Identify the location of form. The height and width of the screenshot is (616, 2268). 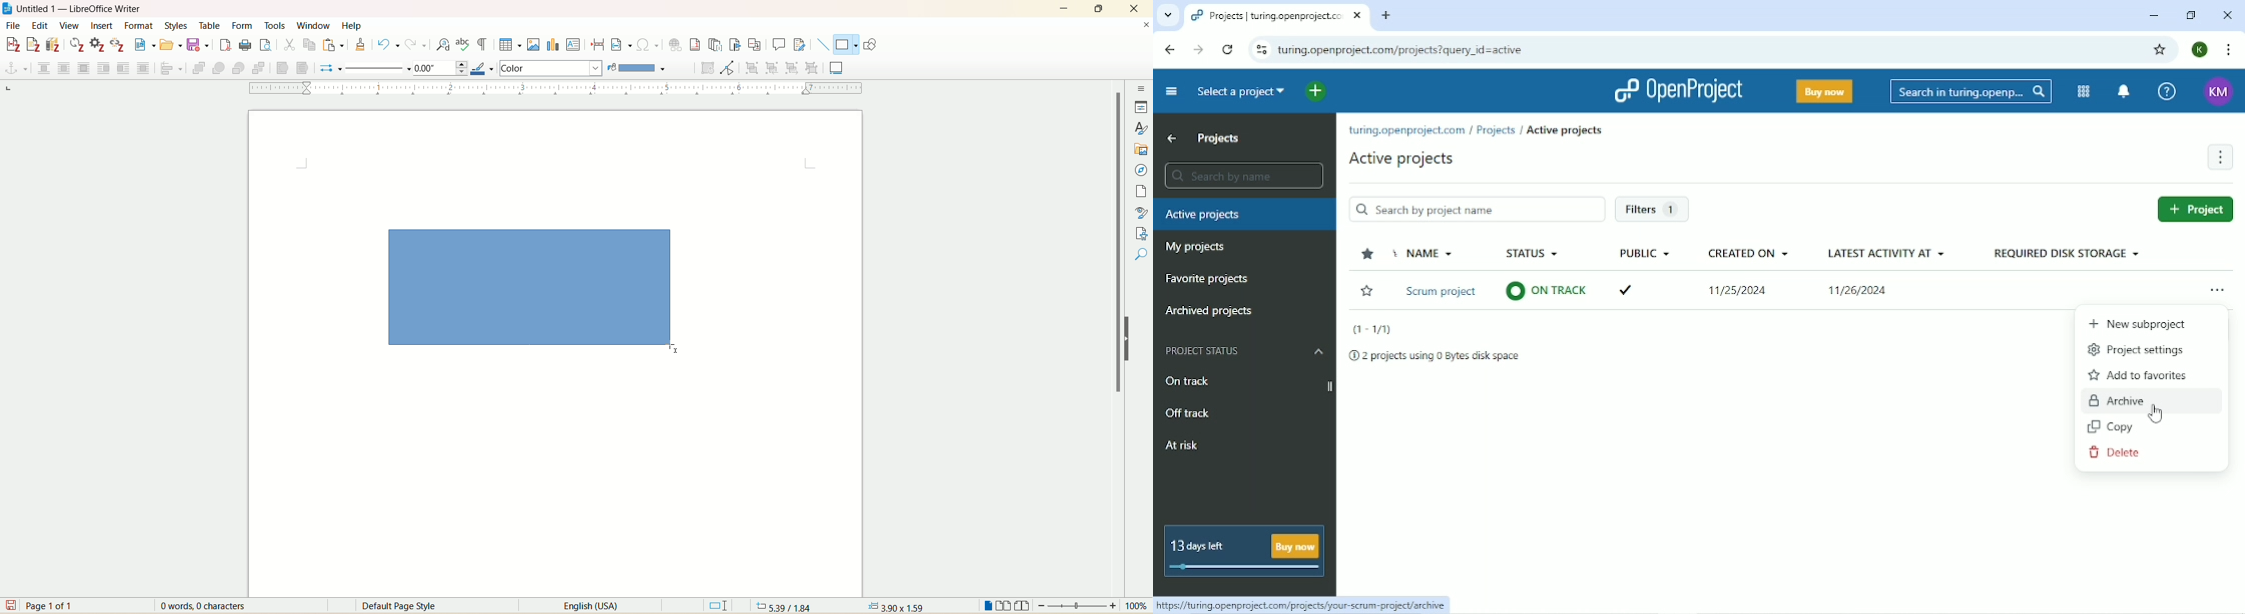
(245, 26).